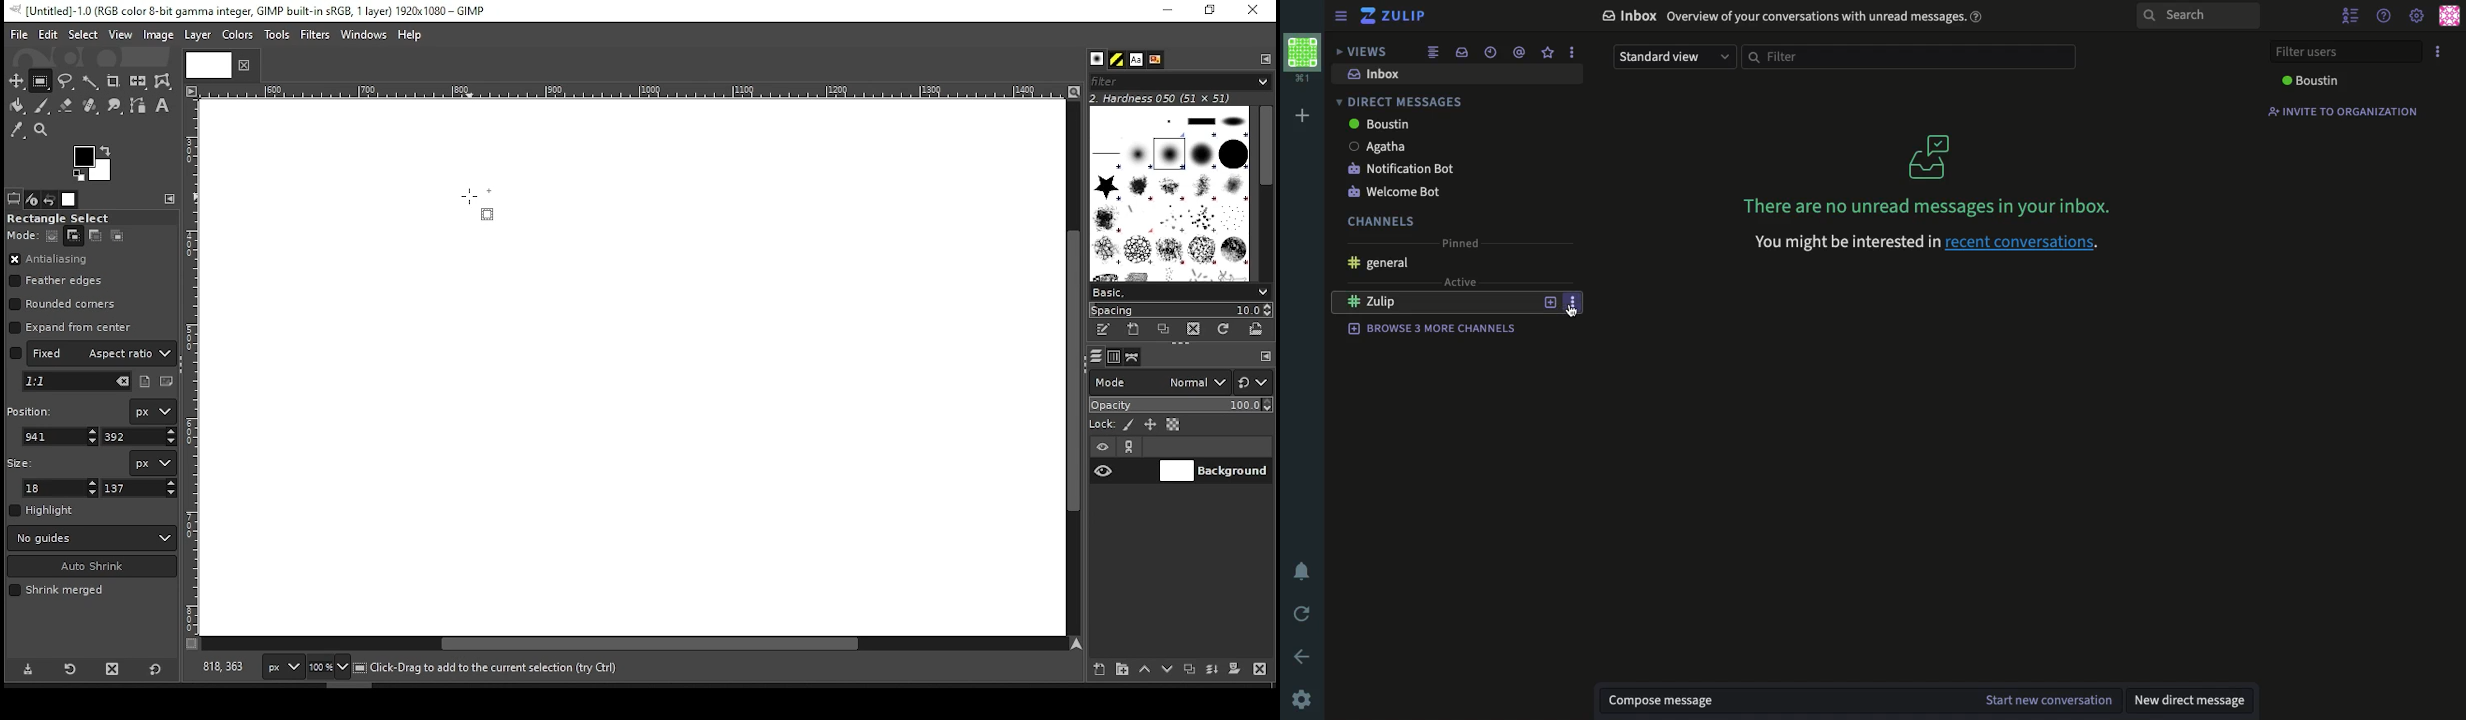 This screenshot has width=2492, height=728. What do you see at coordinates (1179, 407) in the screenshot?
I see `opacity` at bounding box center [1179, 407].